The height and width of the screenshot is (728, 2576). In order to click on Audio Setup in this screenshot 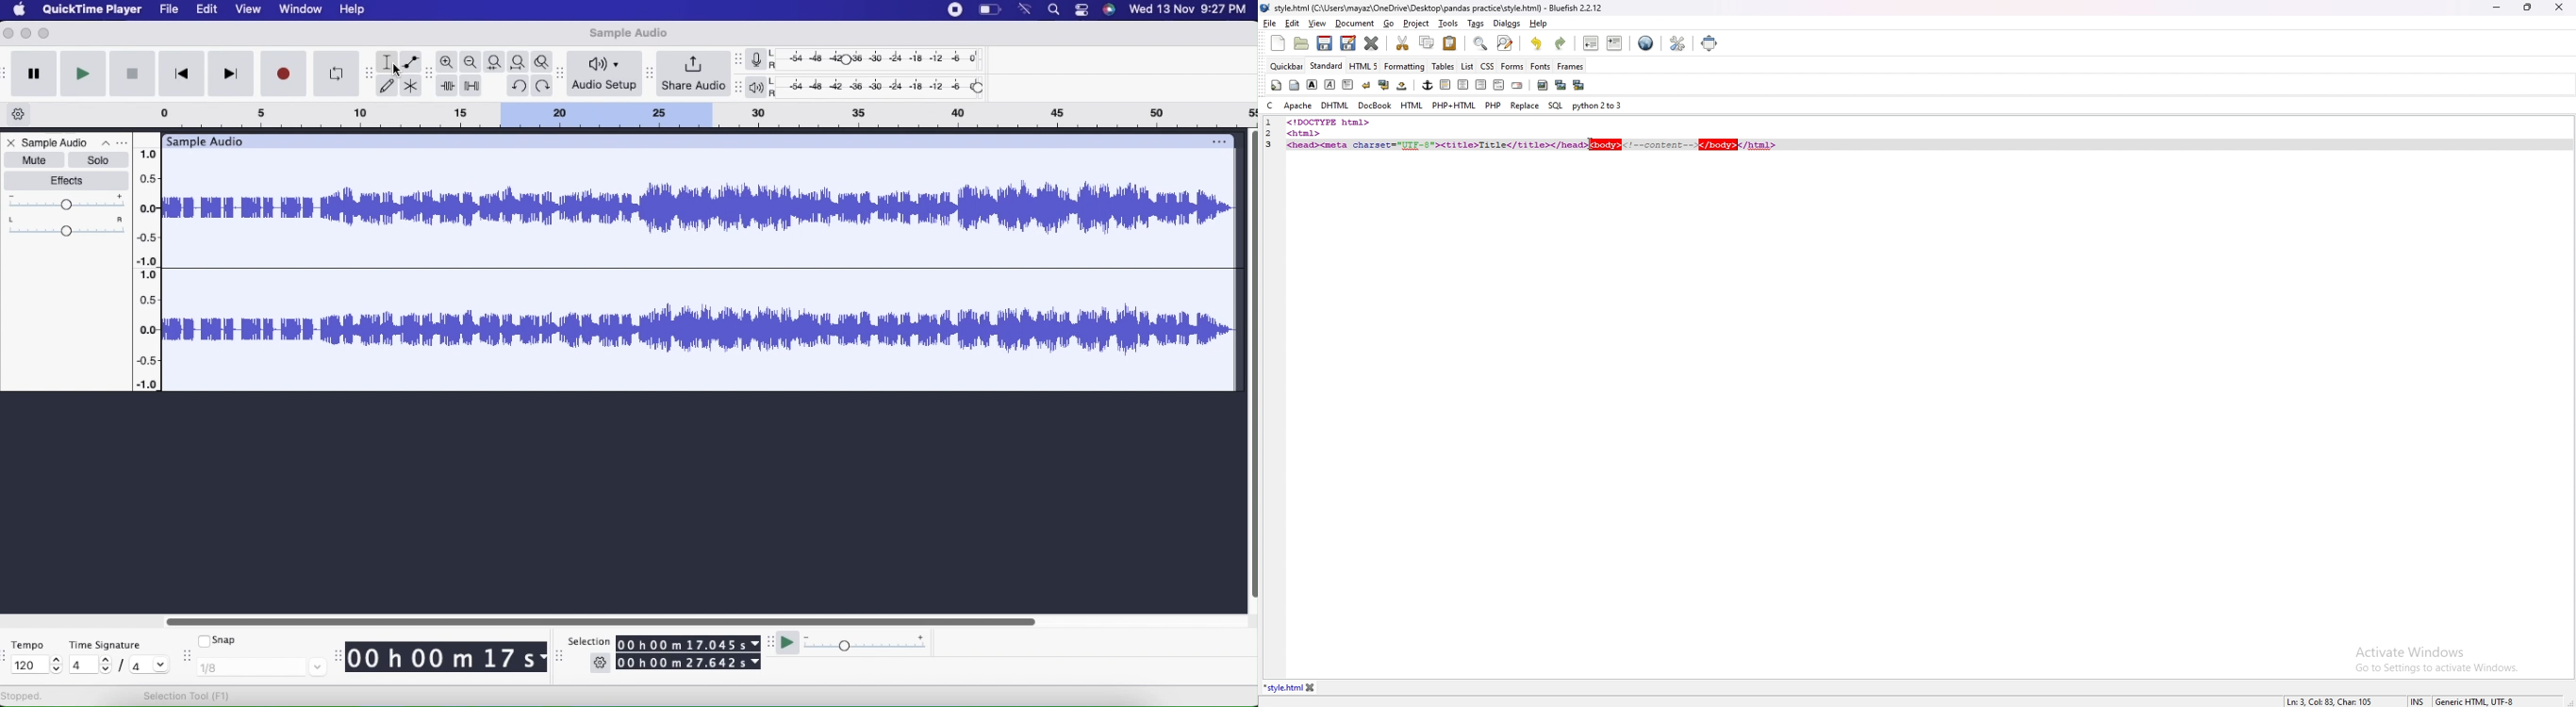, I will do `click(605, 73)`.